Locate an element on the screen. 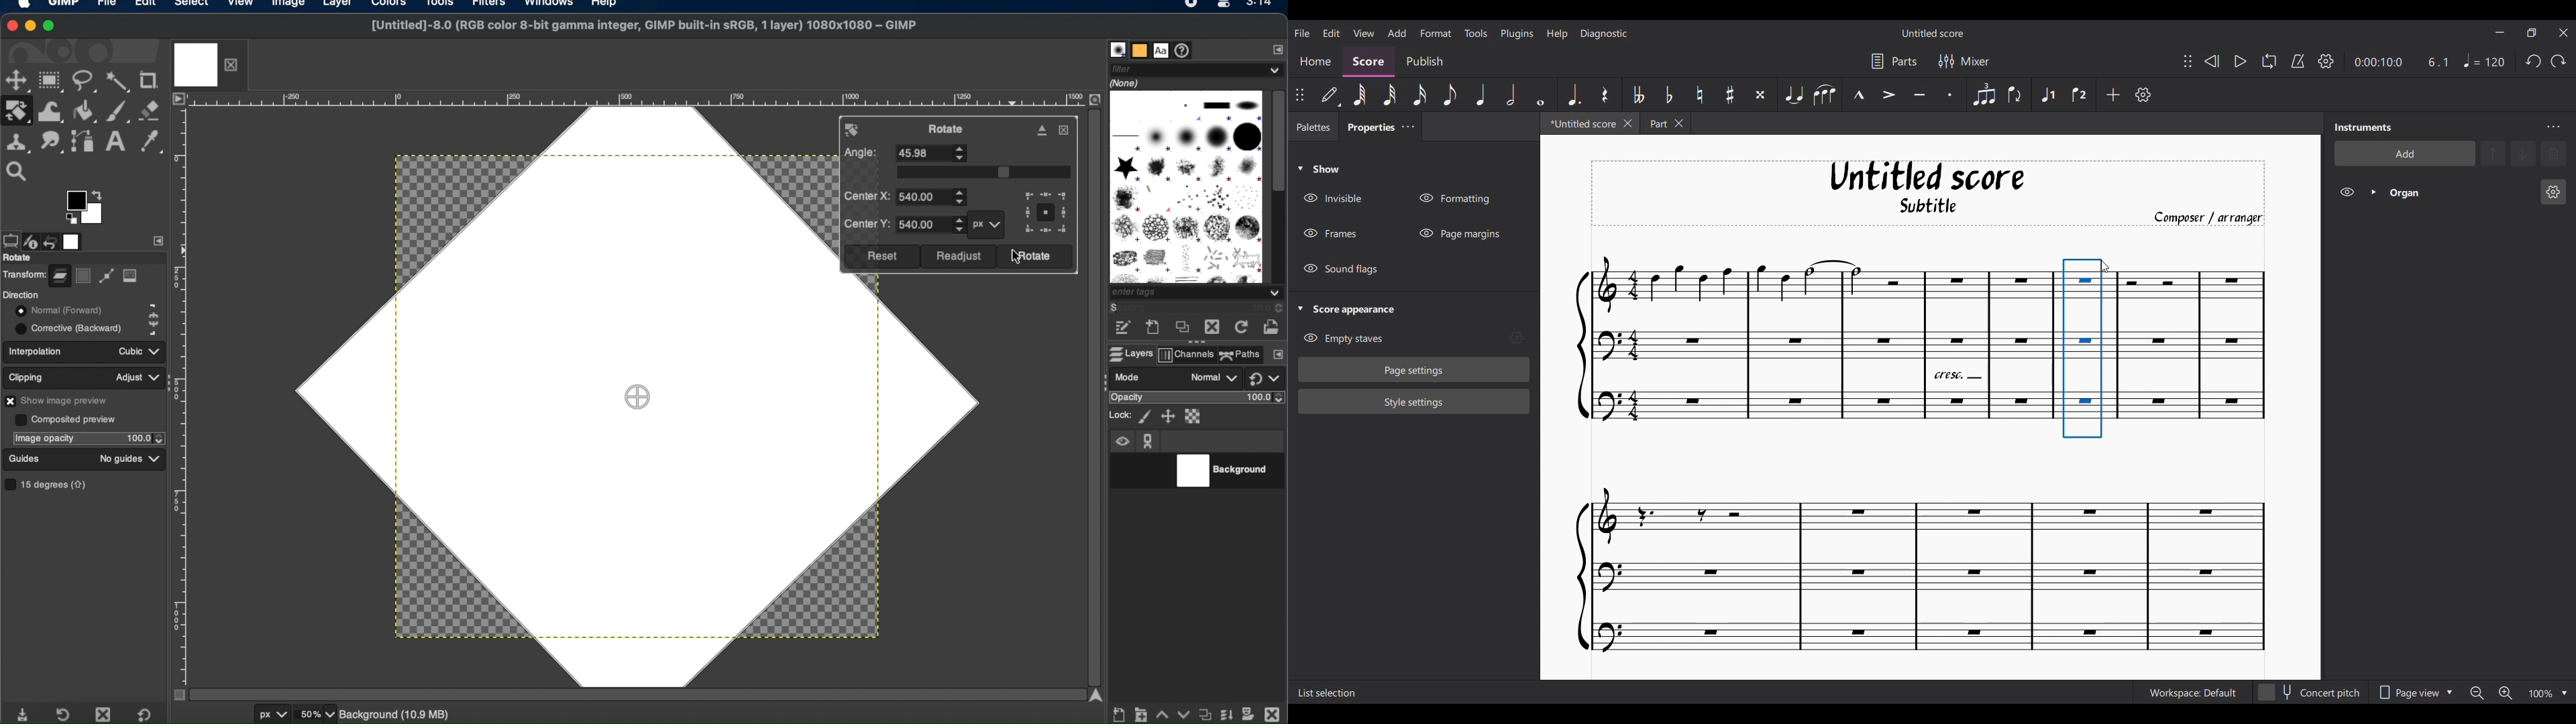 This screenshot has width=2576, height=728. rectangle select tool is located at coordinates (52, 81).